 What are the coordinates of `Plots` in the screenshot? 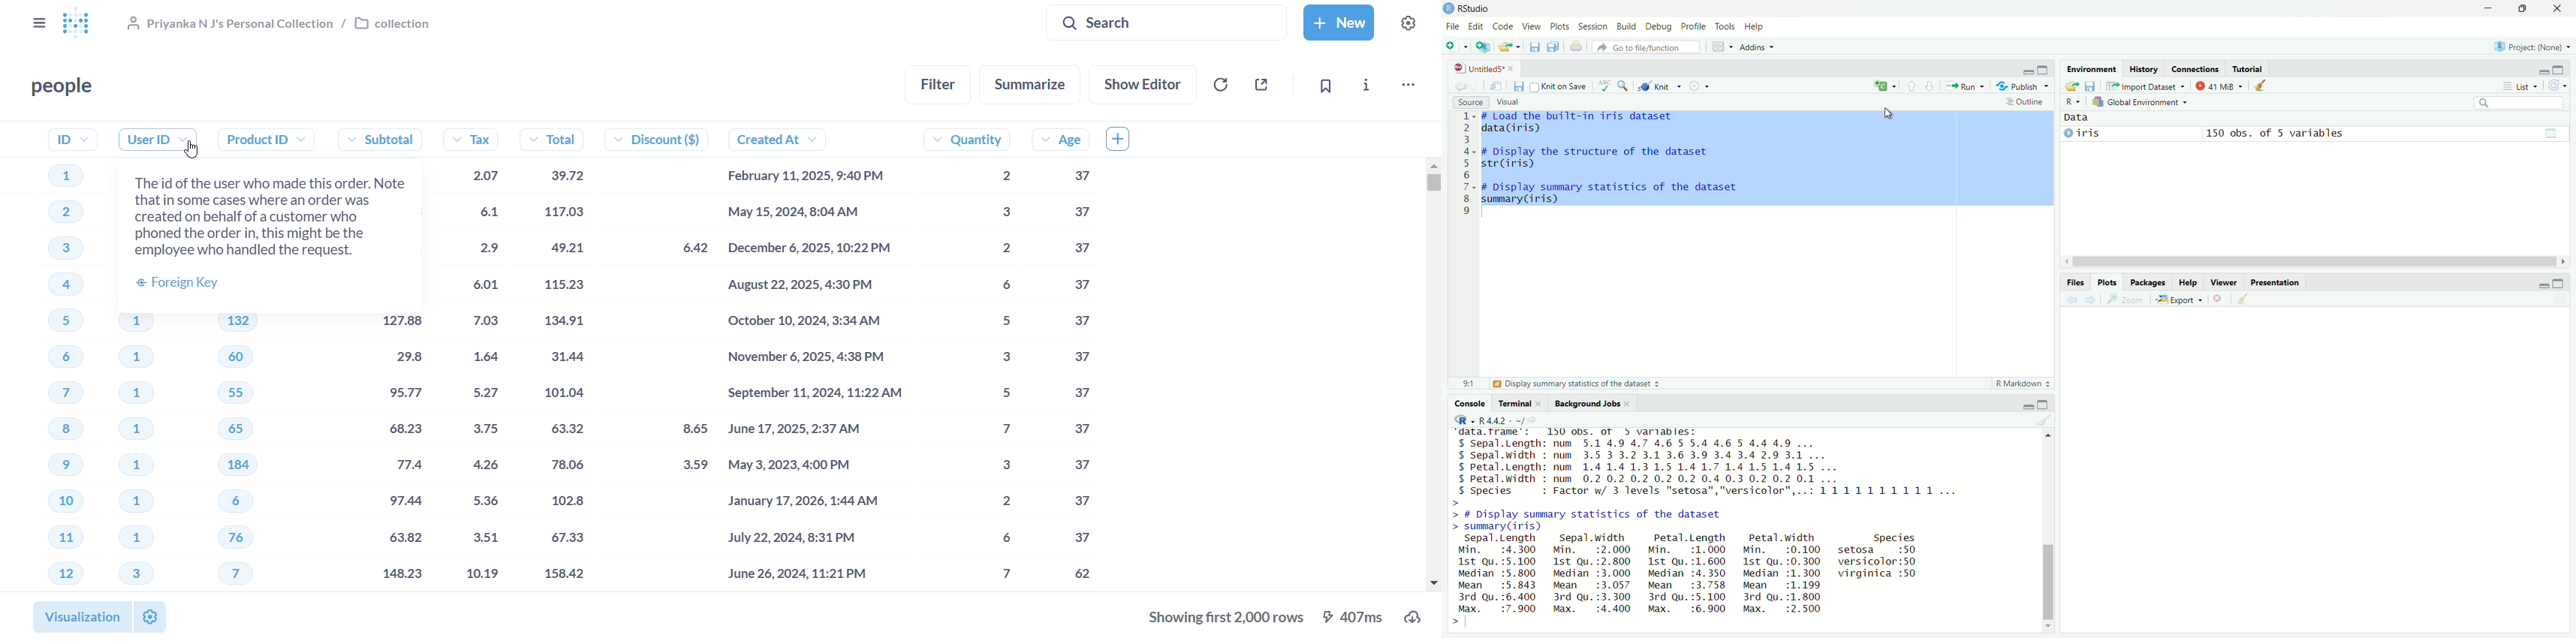 It's located at (1560, 26).